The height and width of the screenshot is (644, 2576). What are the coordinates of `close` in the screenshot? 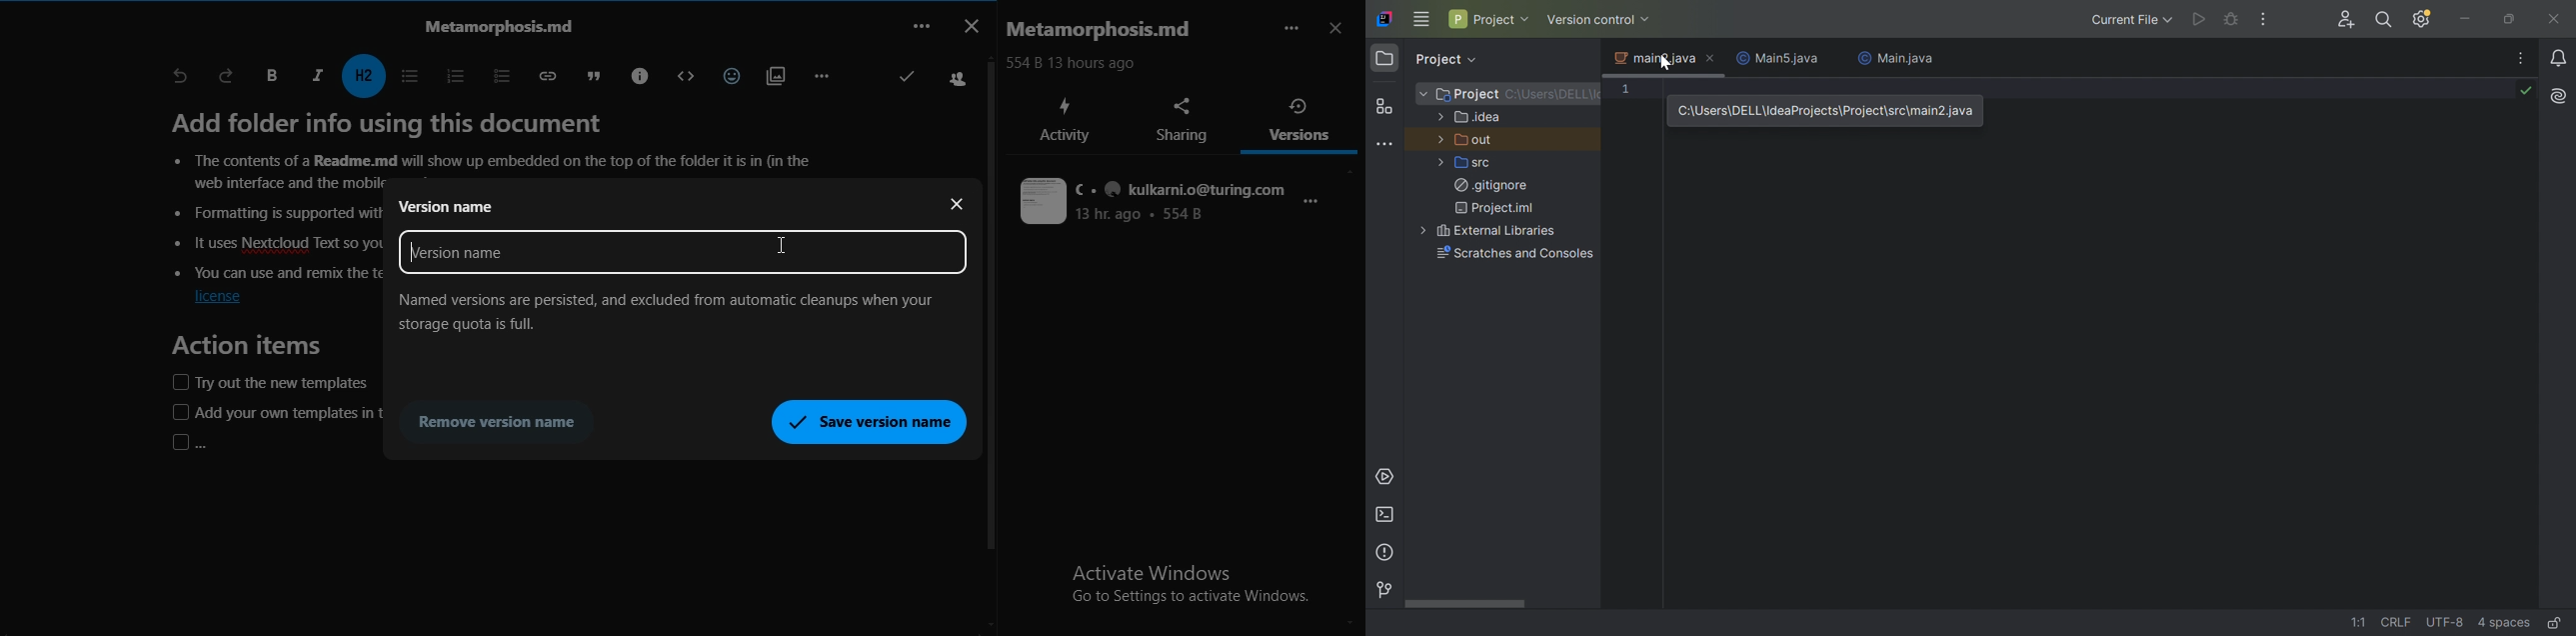 It's located at (1338, 30).